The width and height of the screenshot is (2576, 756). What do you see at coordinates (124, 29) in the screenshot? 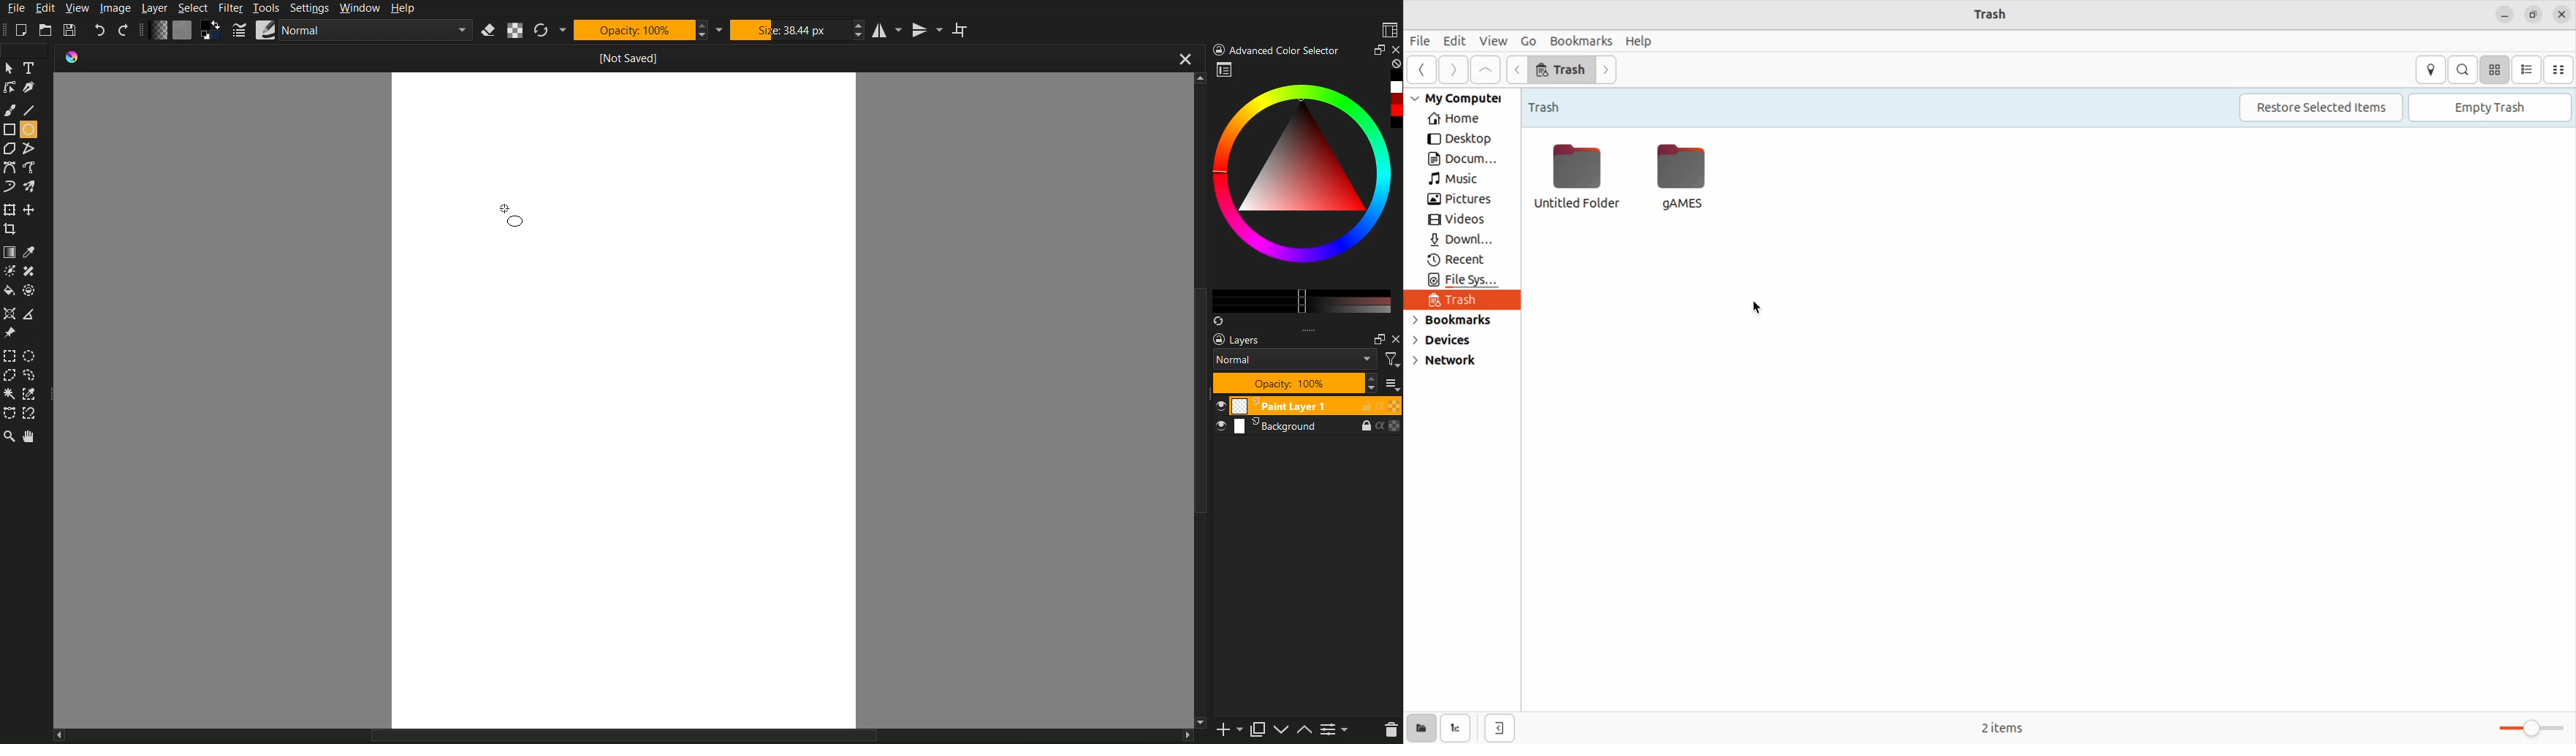
I see `Redo` at bounding box center [124, 29].